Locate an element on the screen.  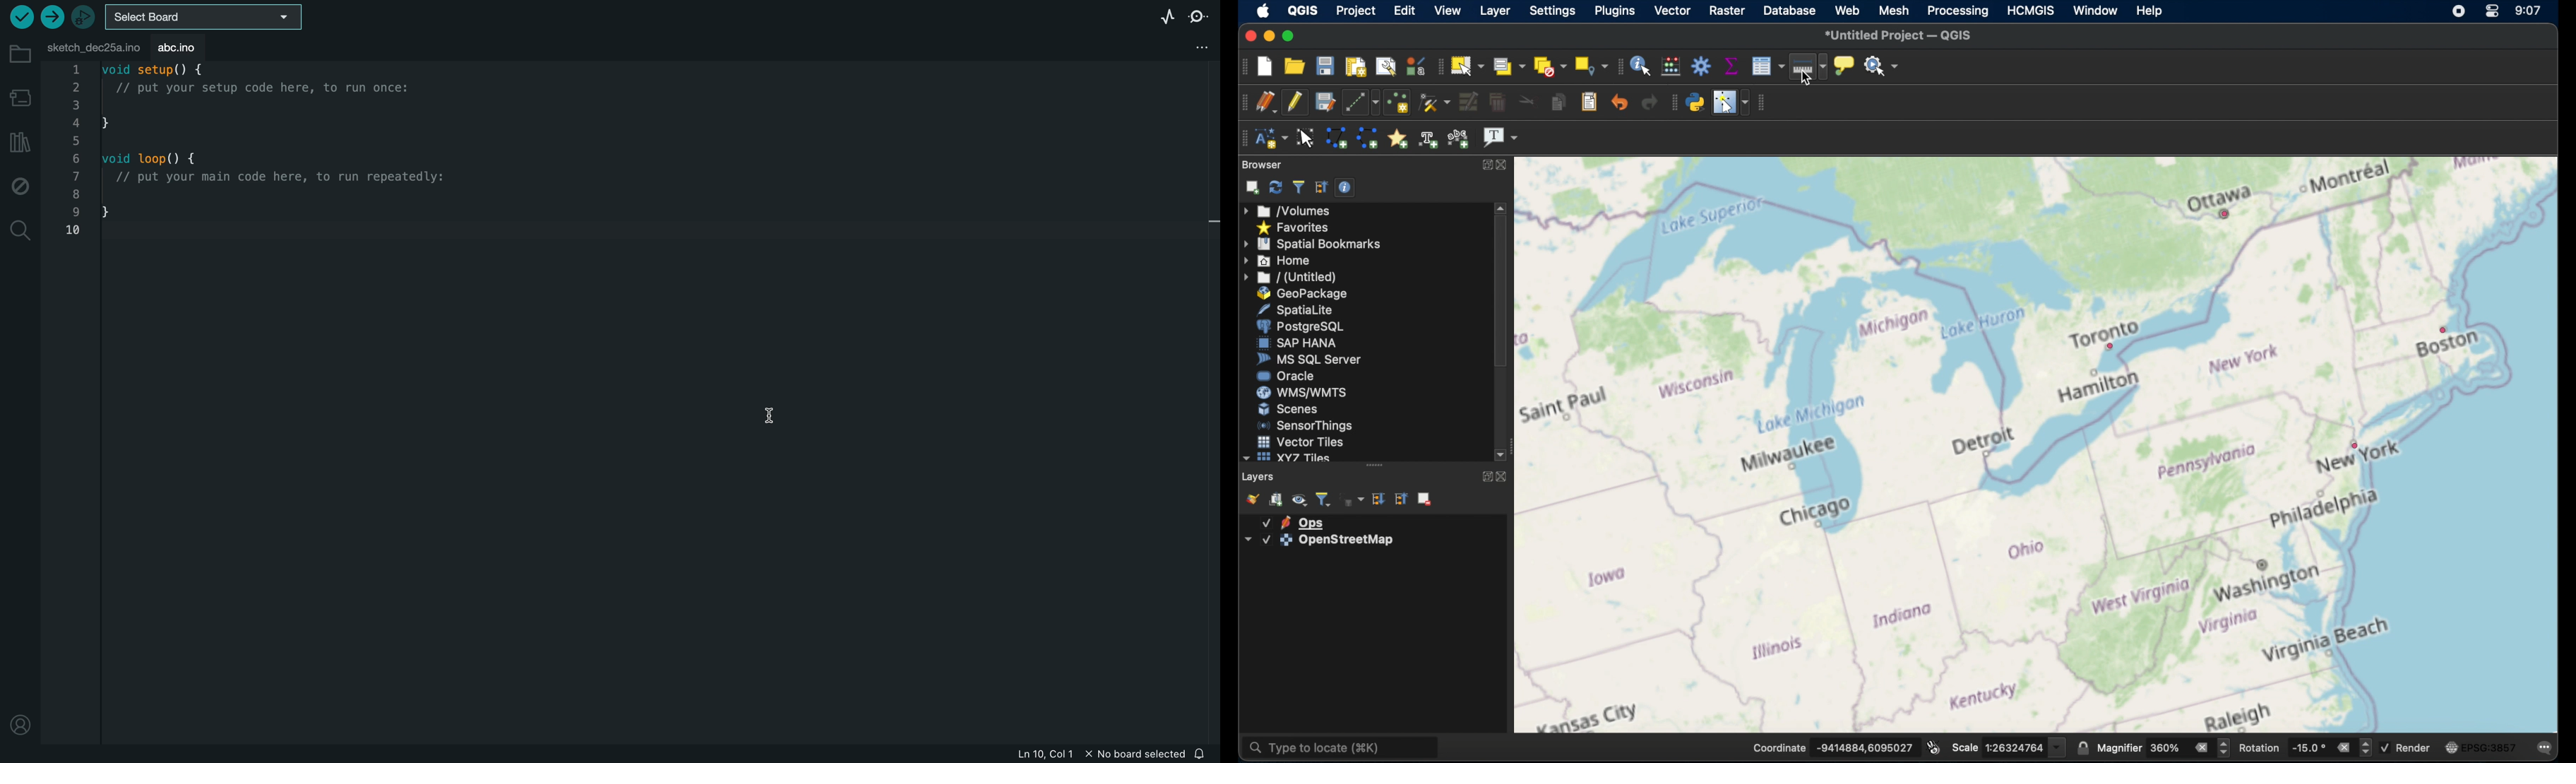
open street map is located at coordinates (2327, 607).